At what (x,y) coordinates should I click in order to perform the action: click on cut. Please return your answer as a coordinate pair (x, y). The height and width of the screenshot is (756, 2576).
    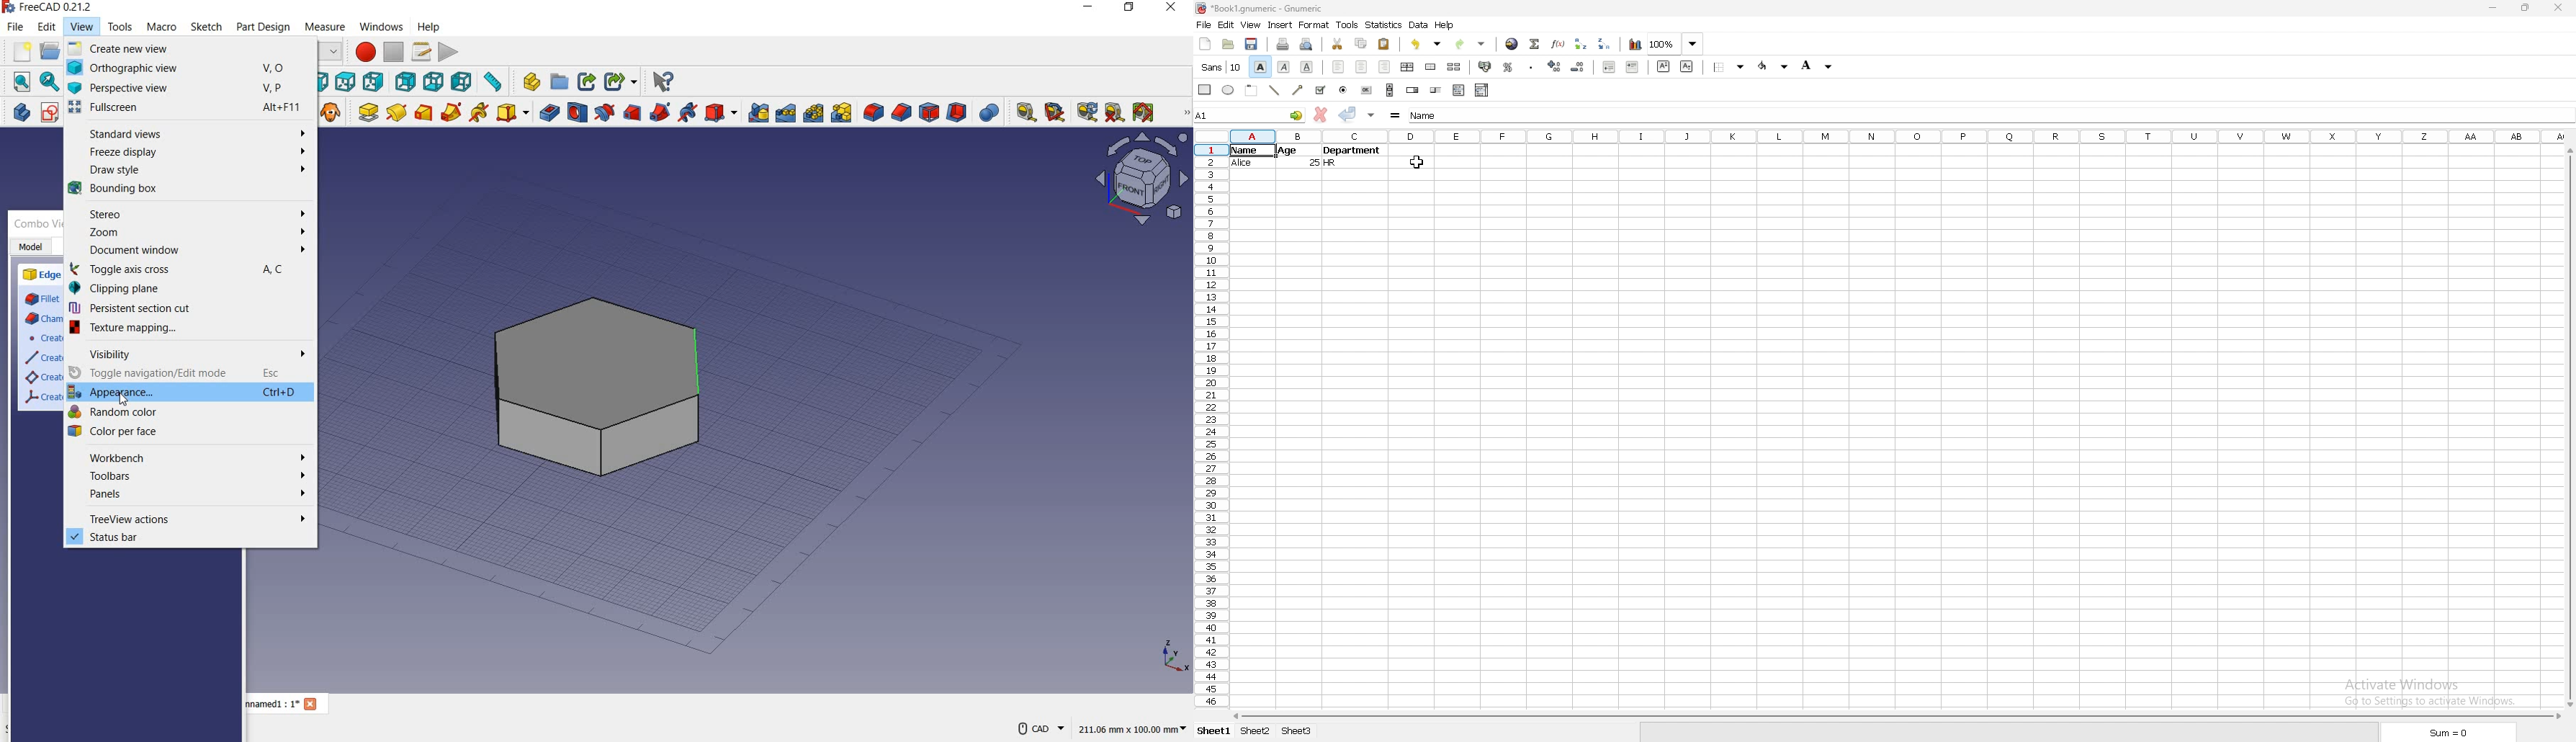
    Looking at the image, I should click on (1337, 44).